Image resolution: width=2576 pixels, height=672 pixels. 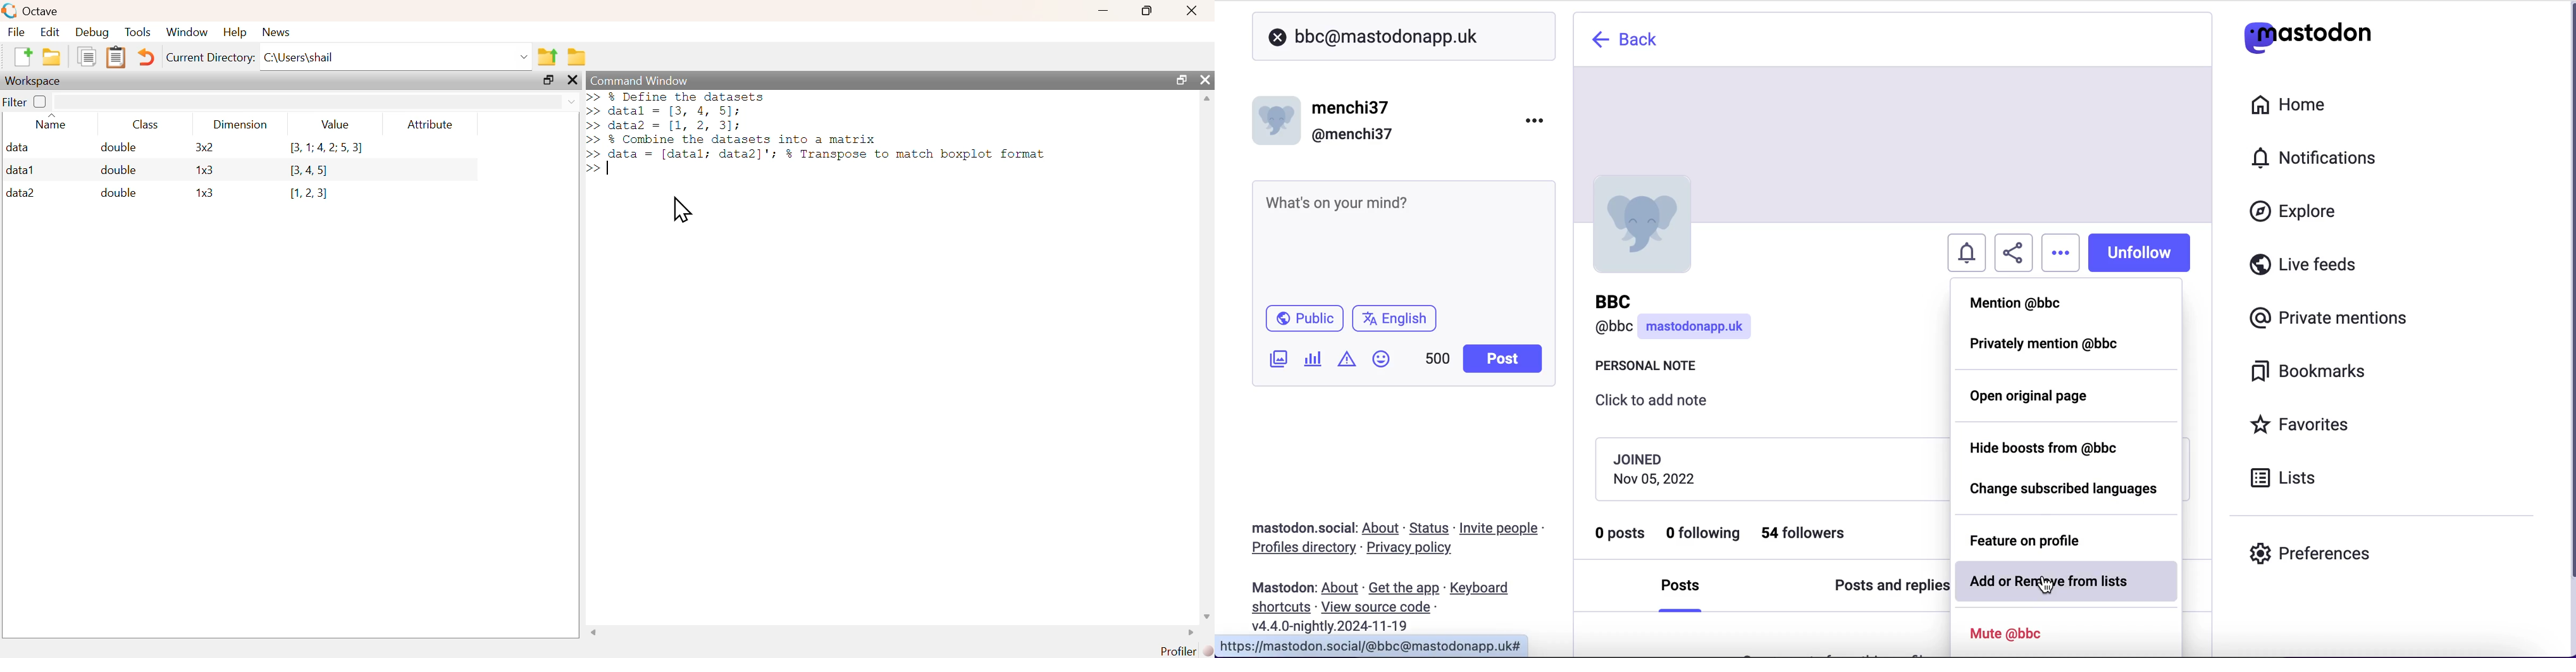 I want to click on data2, so click(x=21, y=193).